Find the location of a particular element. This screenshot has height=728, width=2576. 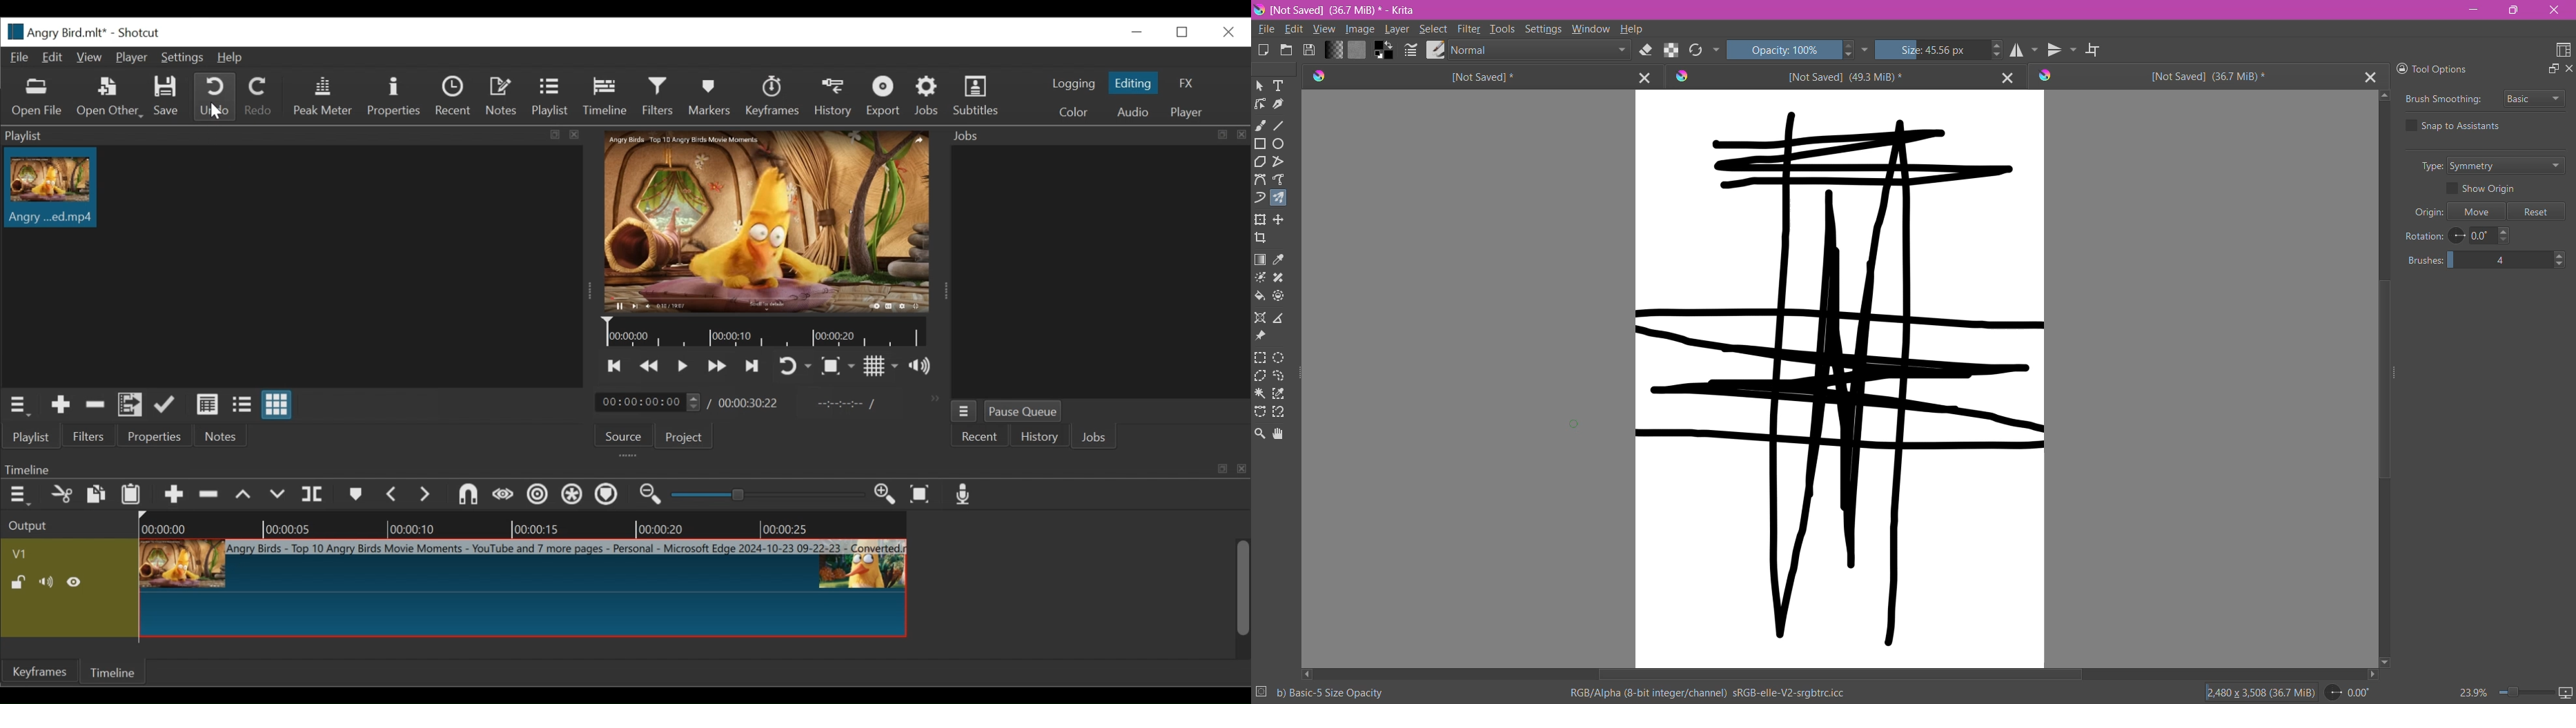

Save is located at coordinates (165, 96).